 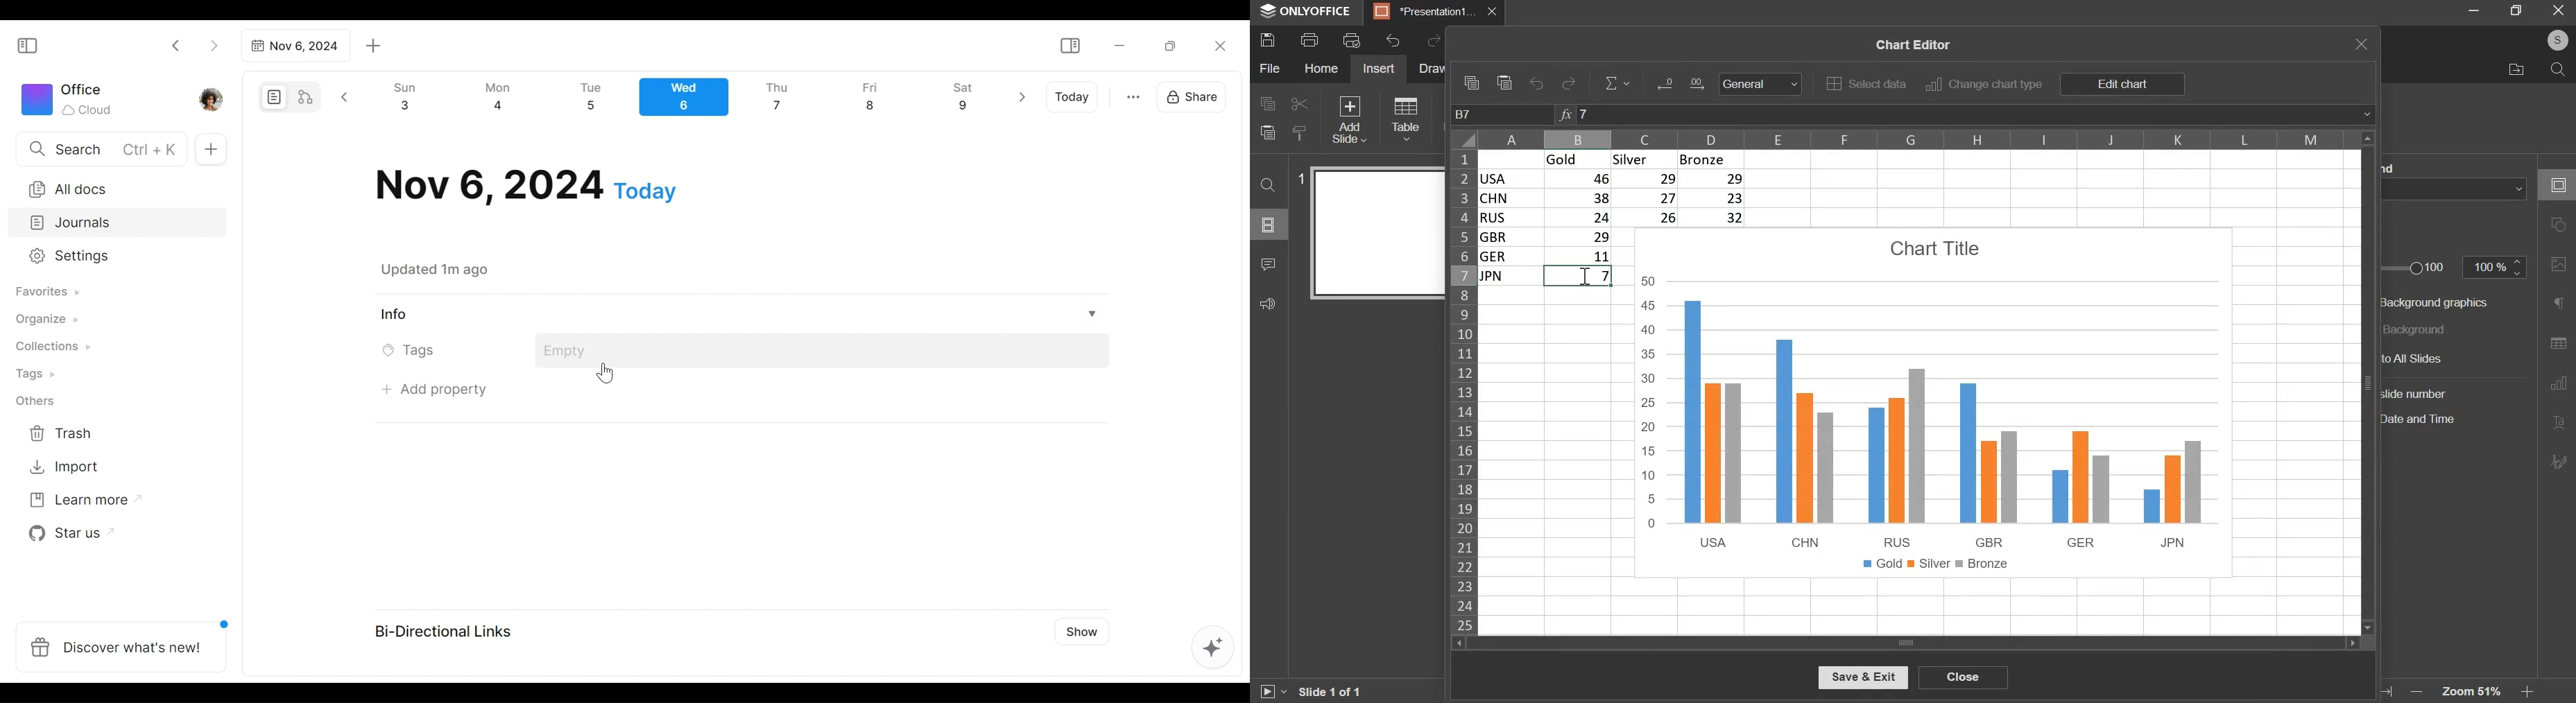 What do you see at coordinates (1196, 95) in the screenshot?
I see `Share` at bounding box center [1196, 95].